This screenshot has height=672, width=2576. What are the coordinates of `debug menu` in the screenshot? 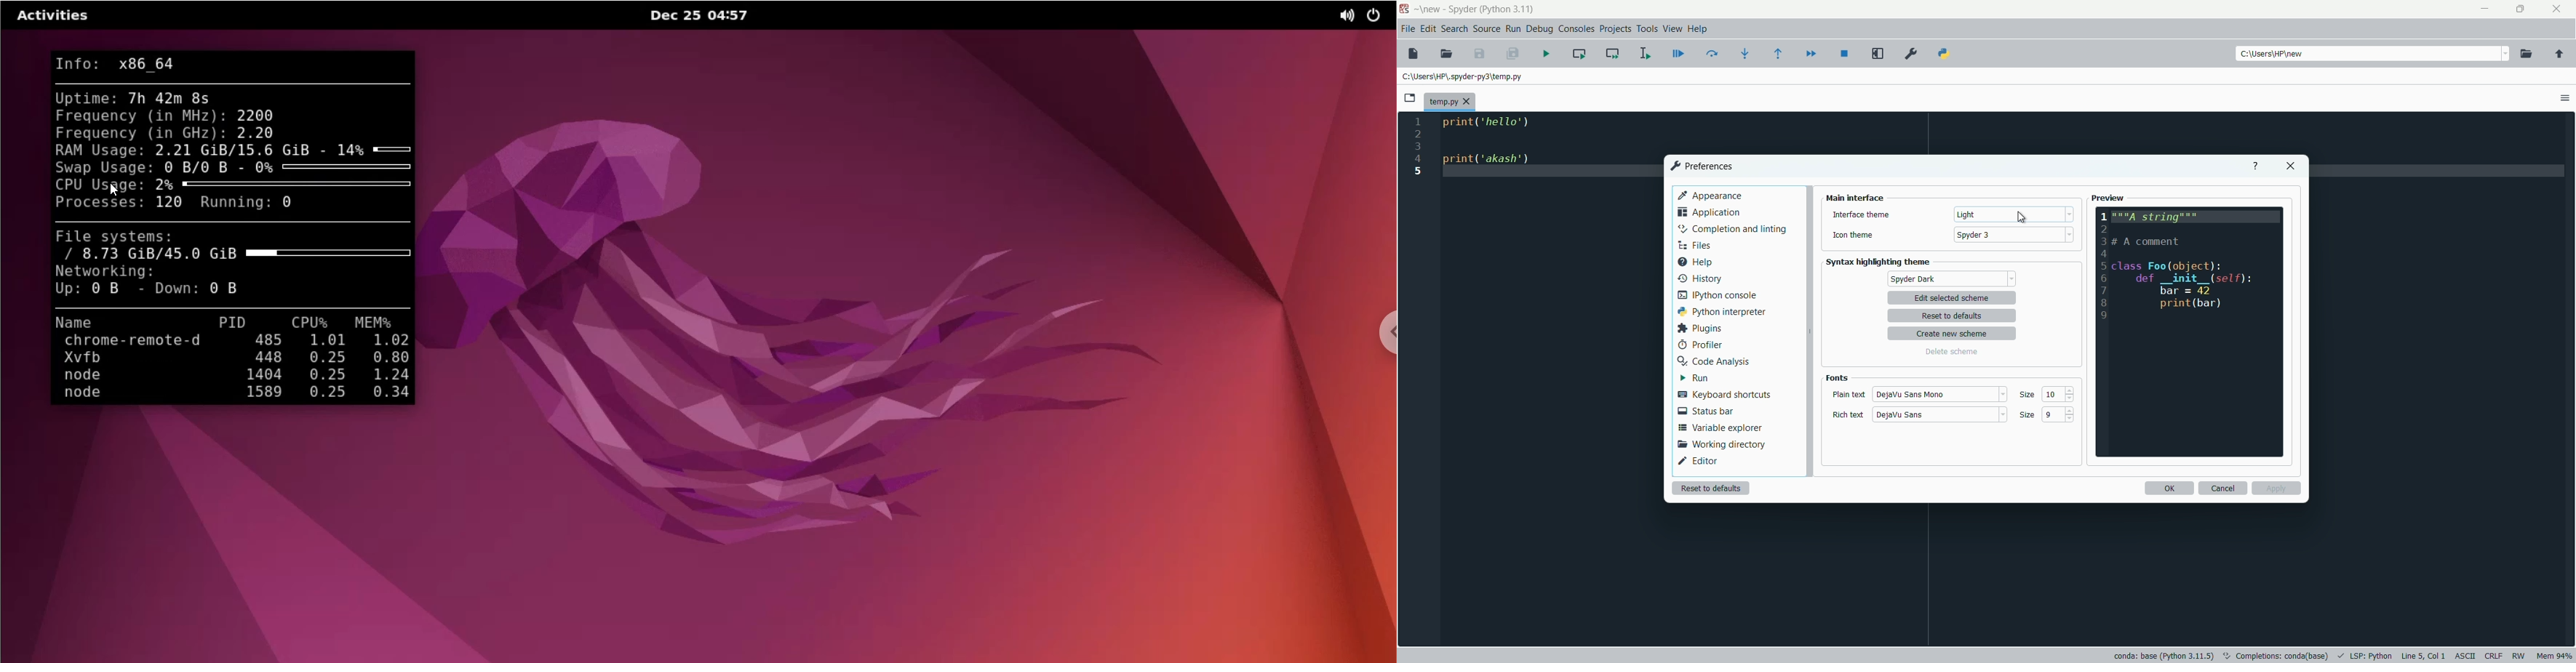 It's located at (1539, 28).